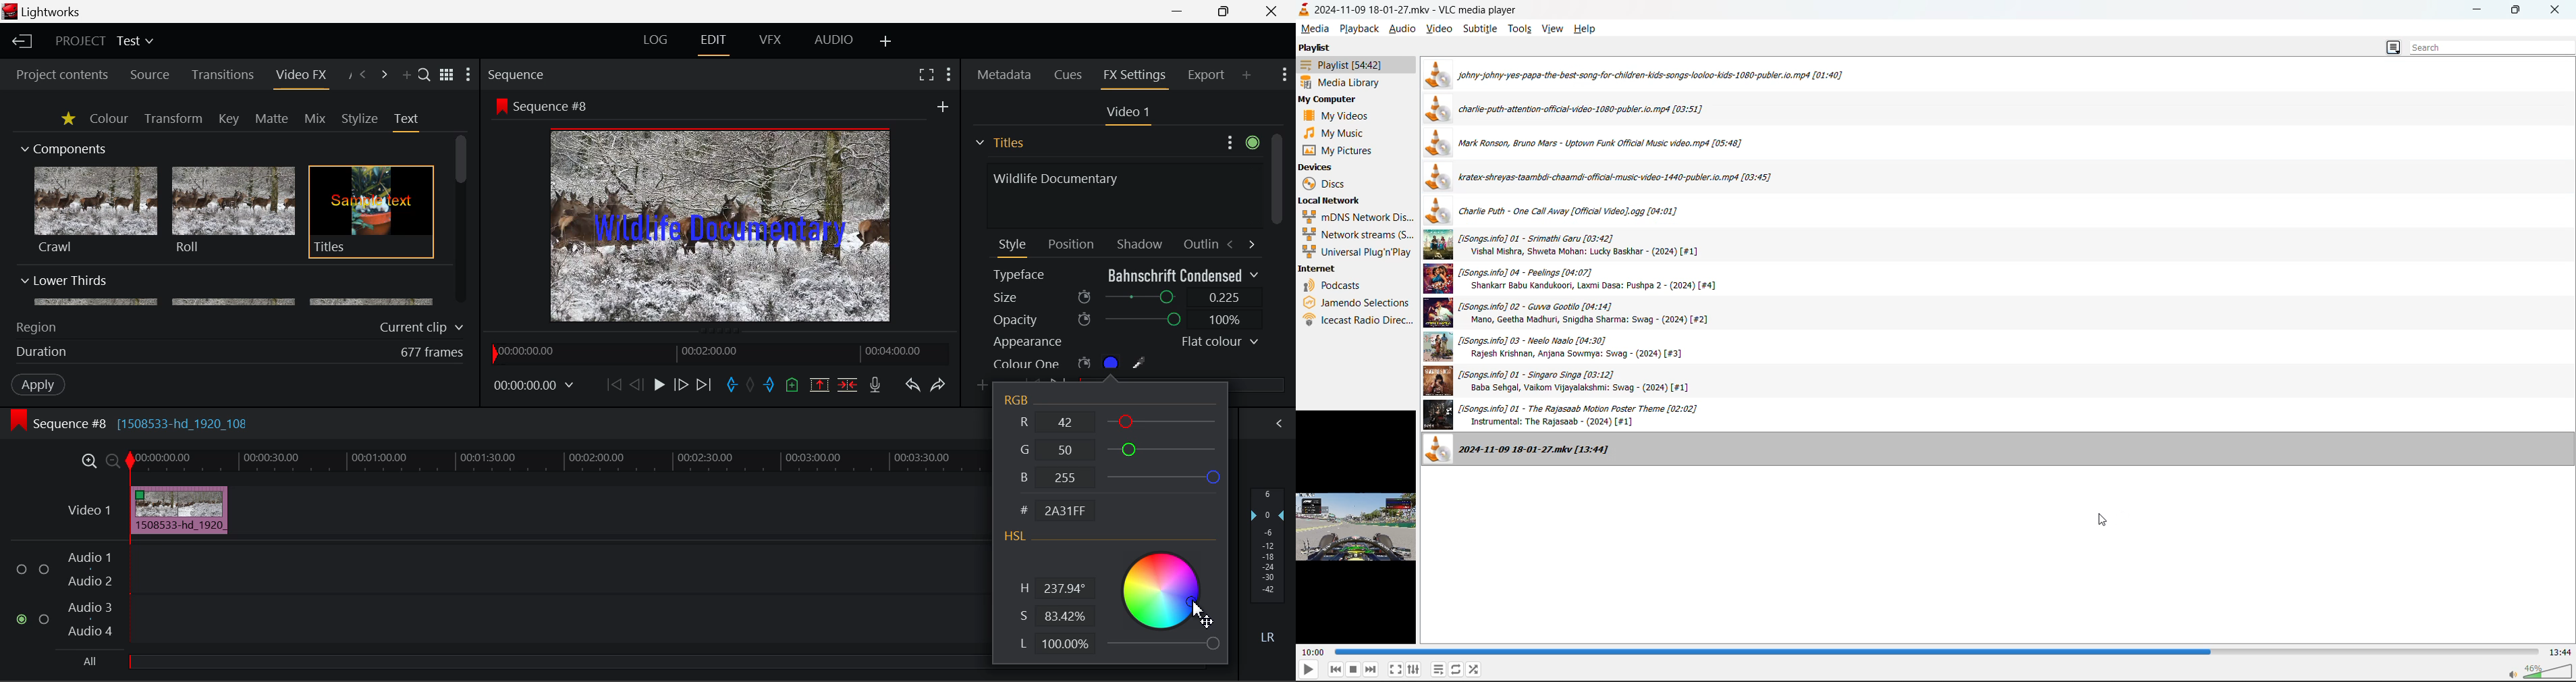 The width and height of the screenshot is (2576, 700). Describe the element at coordinates (1272, 10) in the screenshot. I see `Close` at that location.